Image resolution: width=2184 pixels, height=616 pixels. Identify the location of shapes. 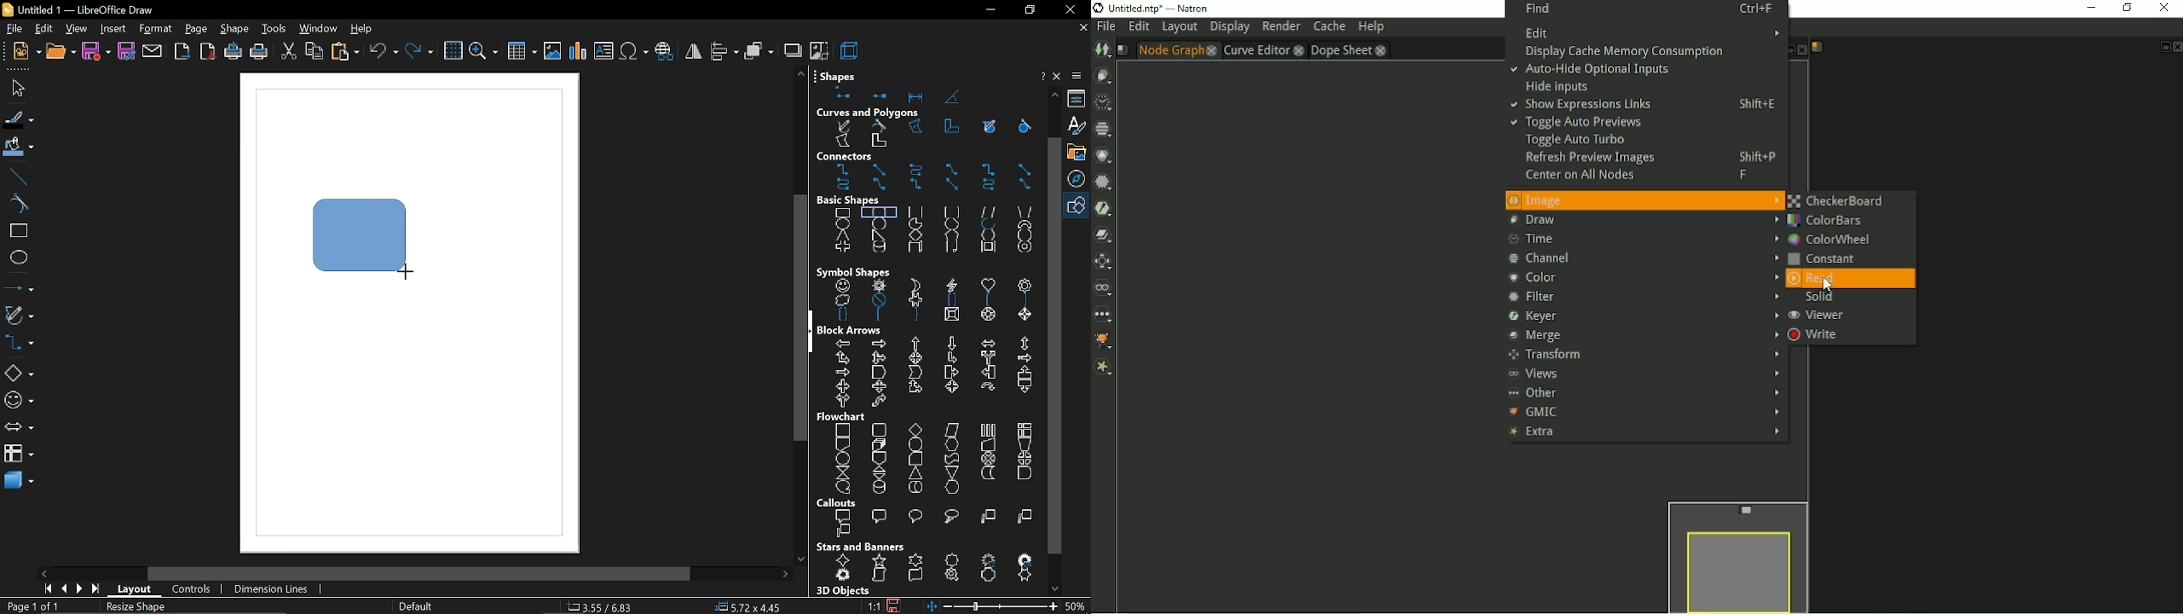
(842, 73).